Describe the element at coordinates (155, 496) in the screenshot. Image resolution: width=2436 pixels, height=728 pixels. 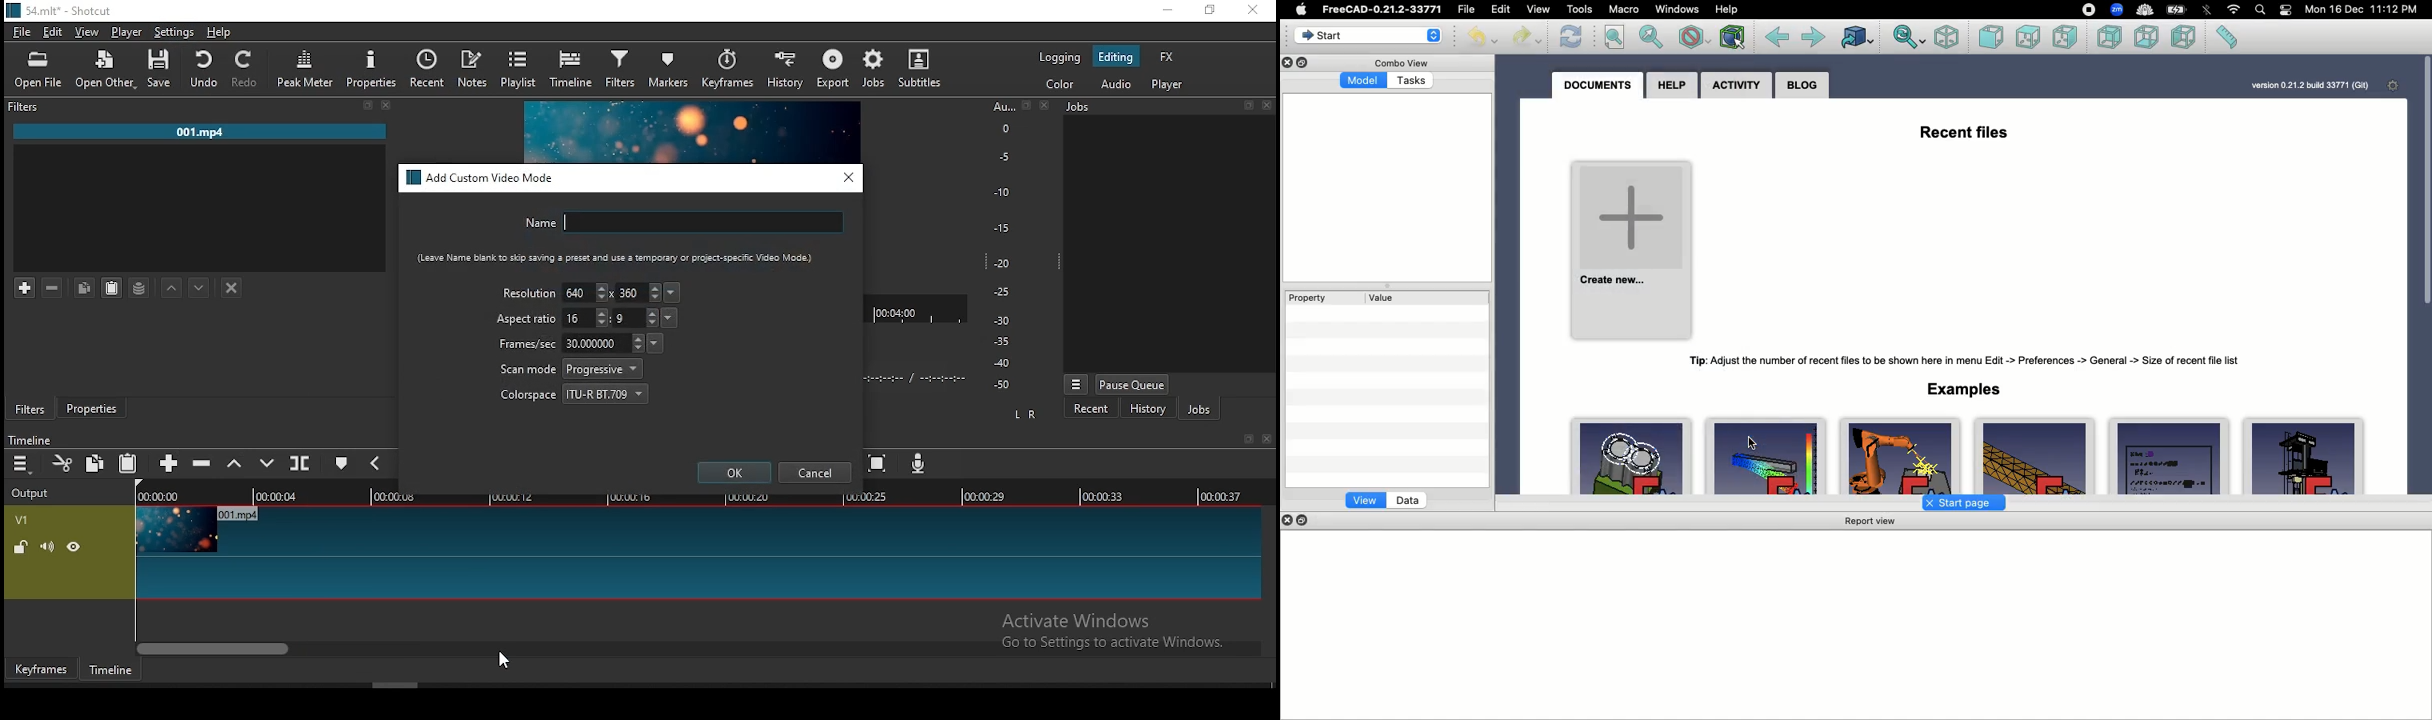
I see `00:00:00` at that location.